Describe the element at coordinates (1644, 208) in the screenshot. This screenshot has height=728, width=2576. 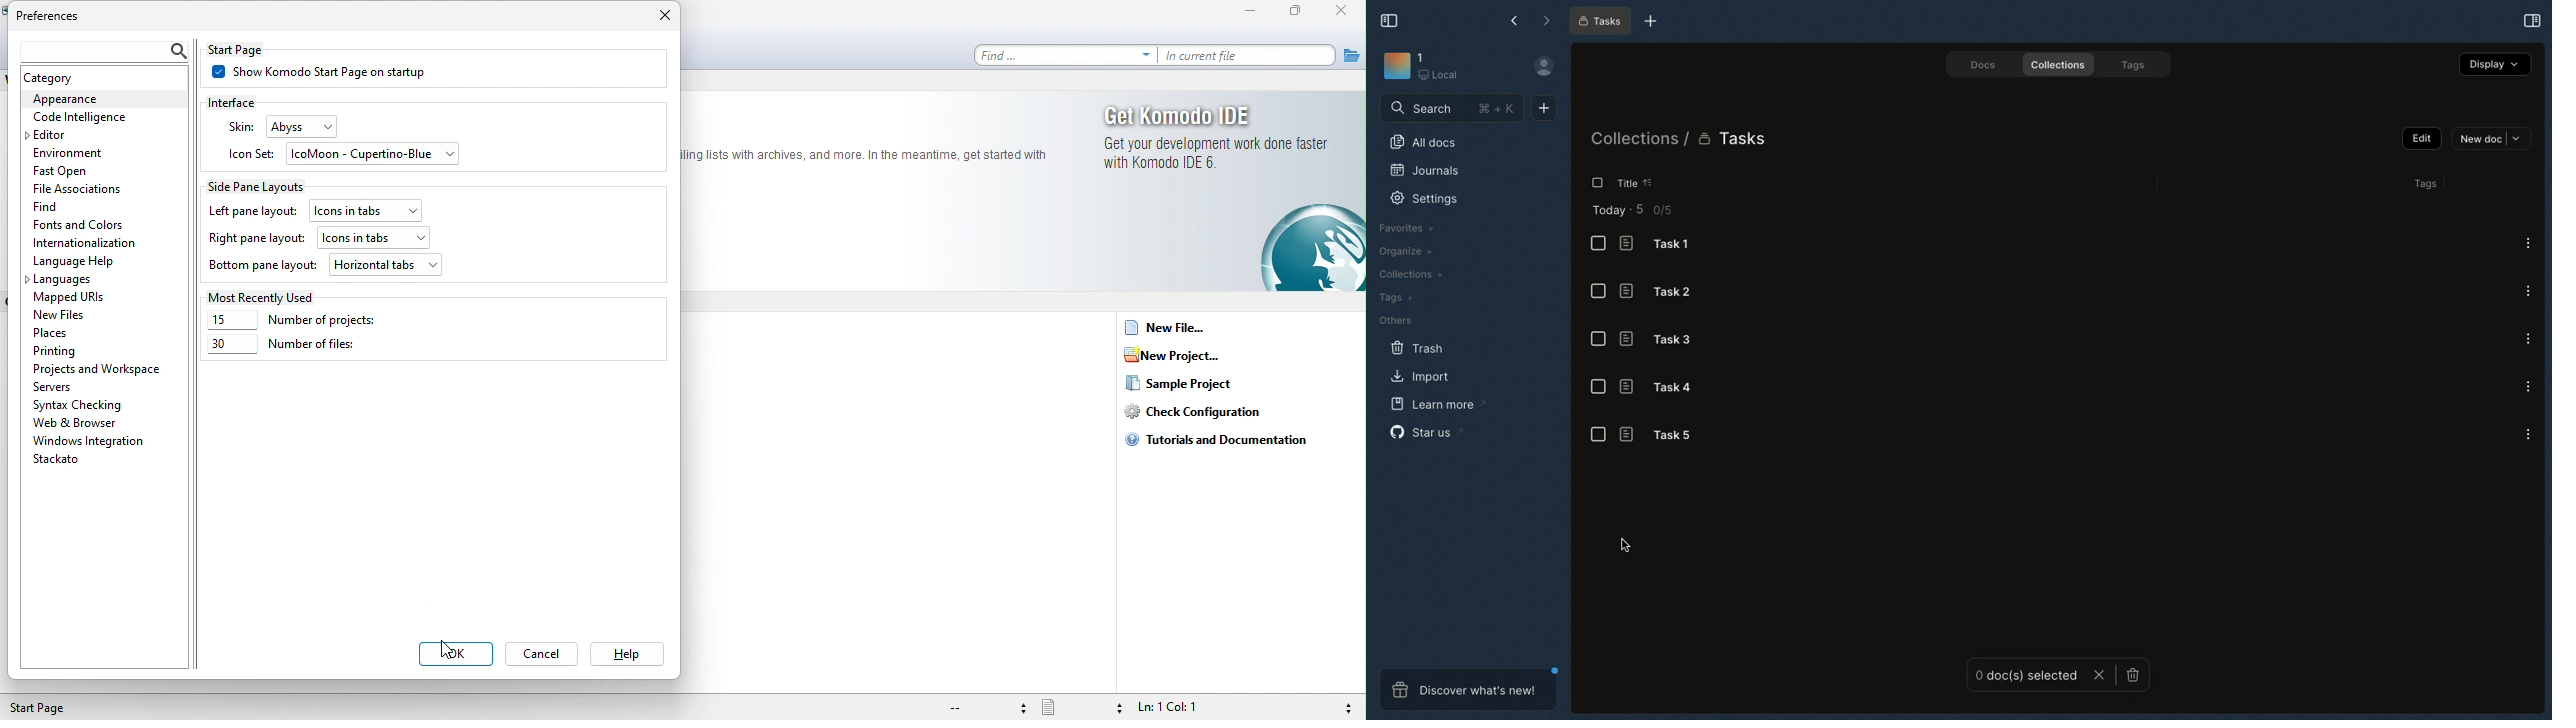
I see `5 items` at that location.